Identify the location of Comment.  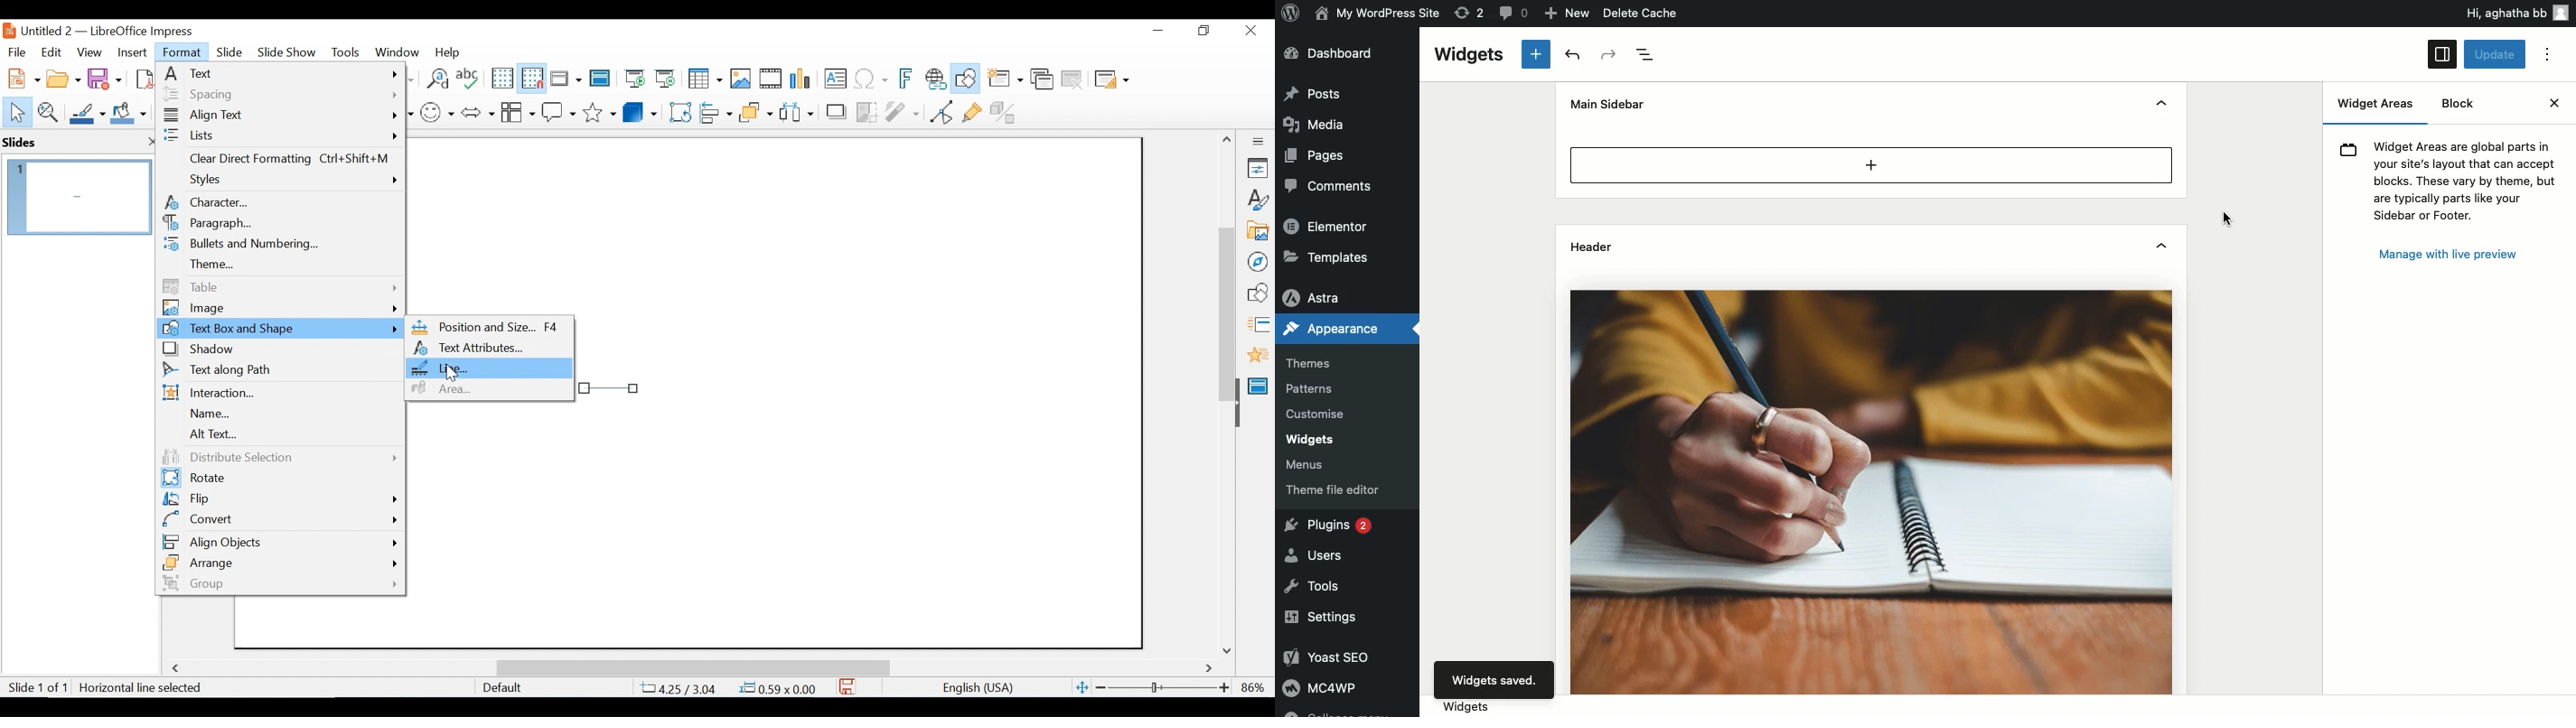
(1511, 12).